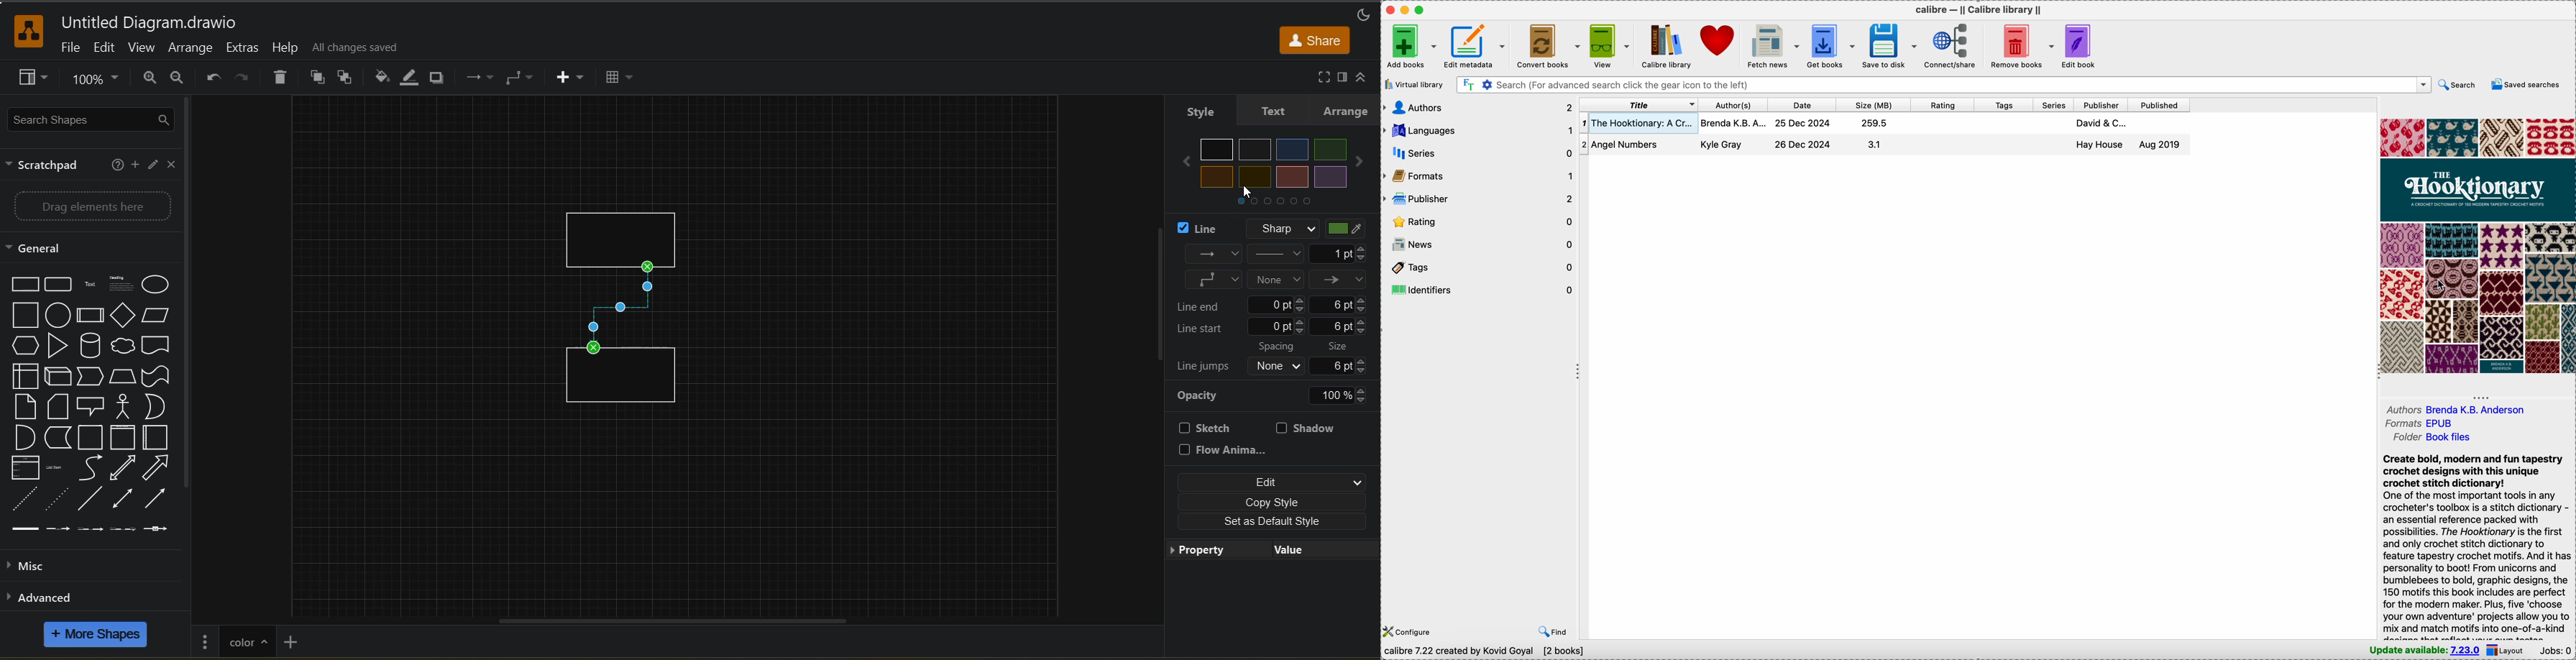 Image resolution: width=2576 pixels, height=672 pixels. What do you see at coordinates (98, 82) in the screenshot?
I see `zoom` at bounding box center [98, 82].